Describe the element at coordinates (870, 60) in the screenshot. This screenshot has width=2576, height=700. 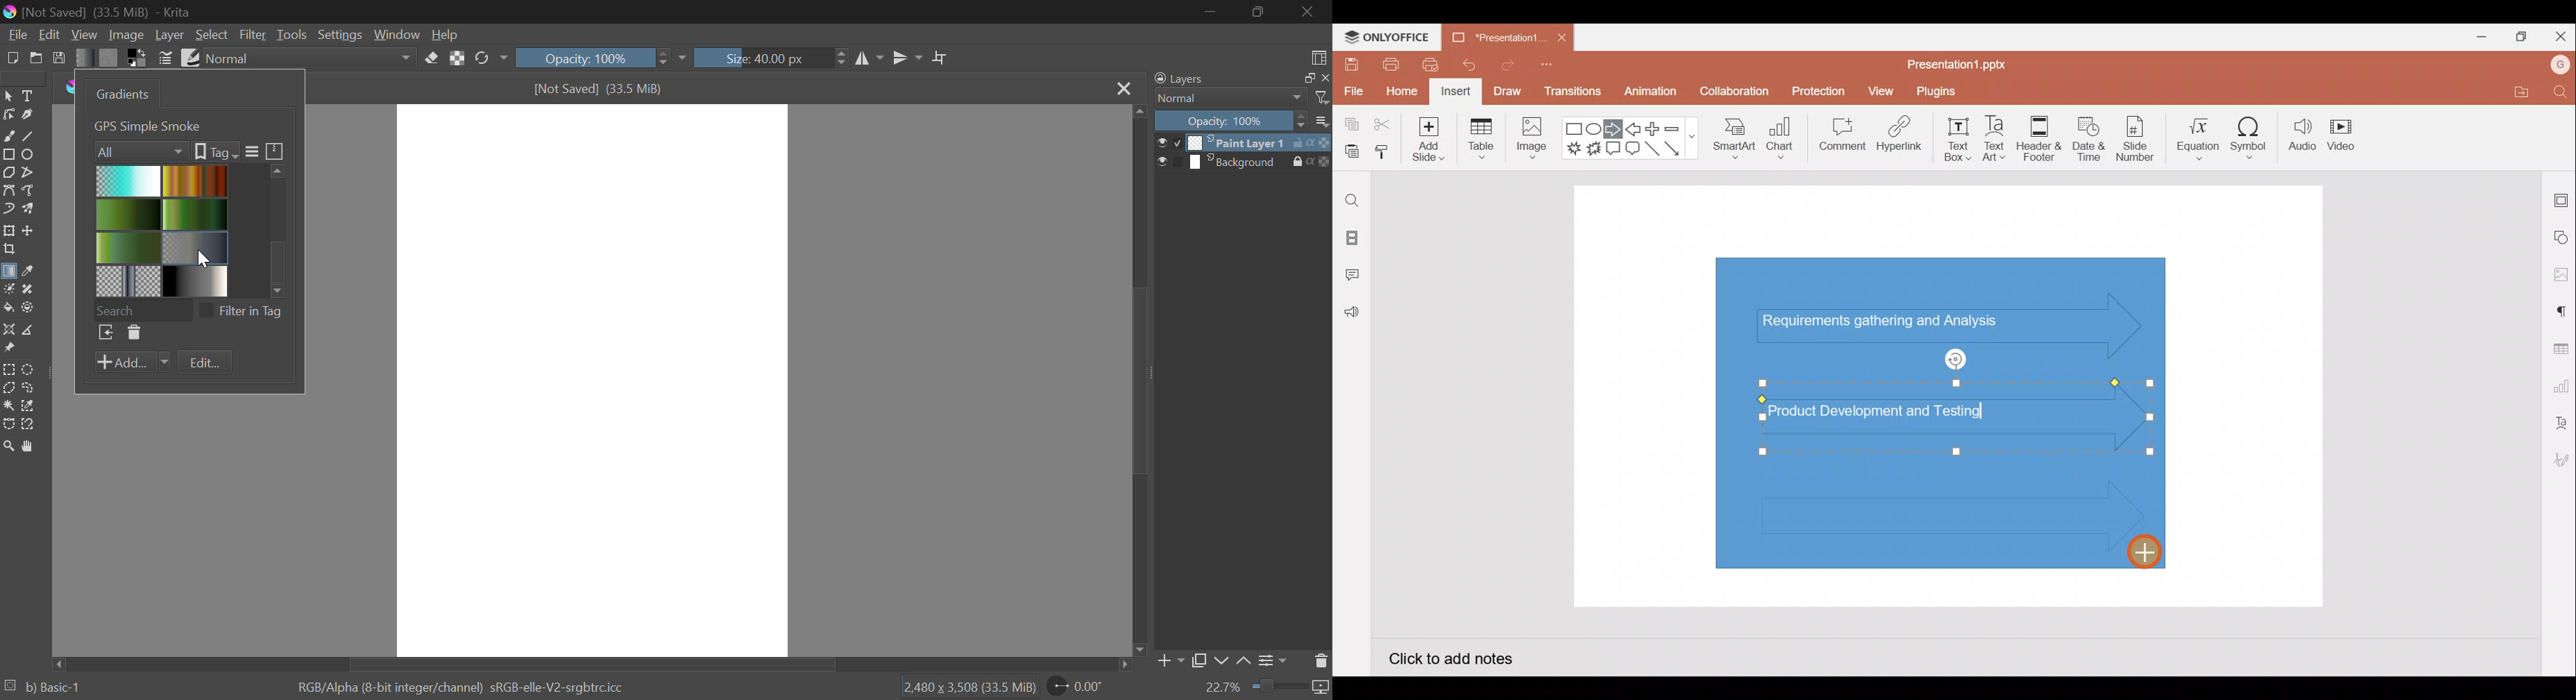
I see `Vertical Mirror Flip` at that location.